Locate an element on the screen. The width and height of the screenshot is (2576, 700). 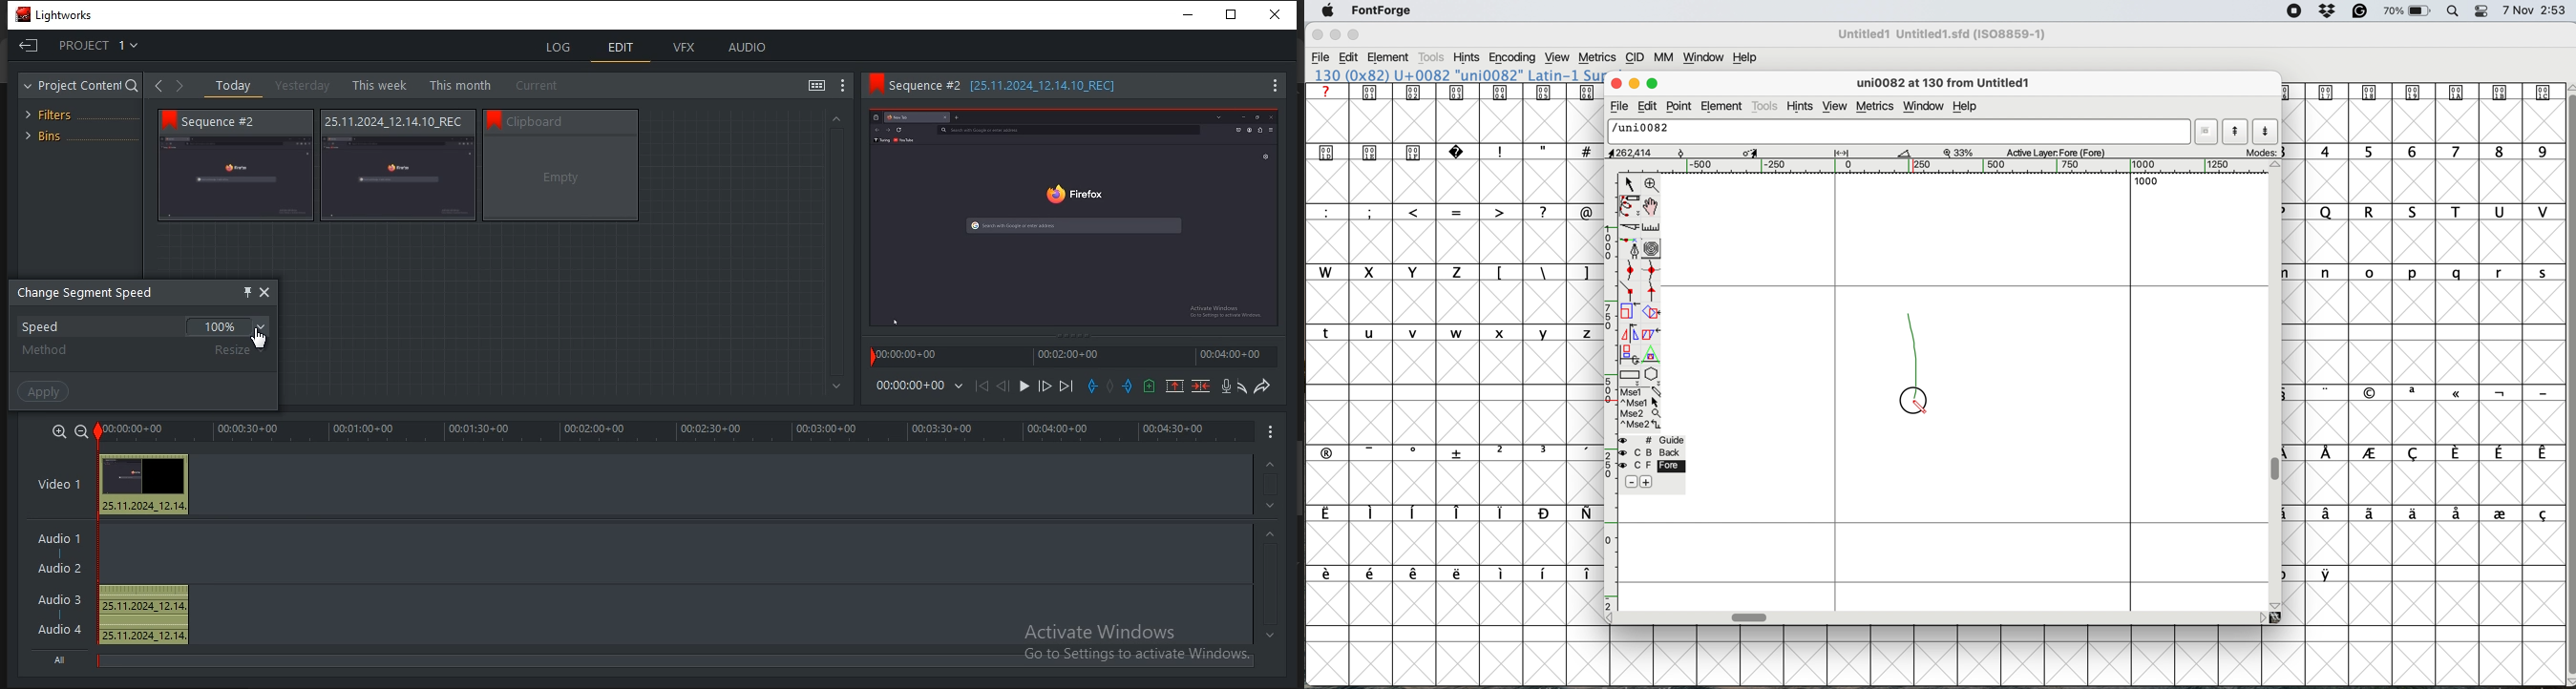
Sequence preview thumbnail is located at coordinates (1072, 216).